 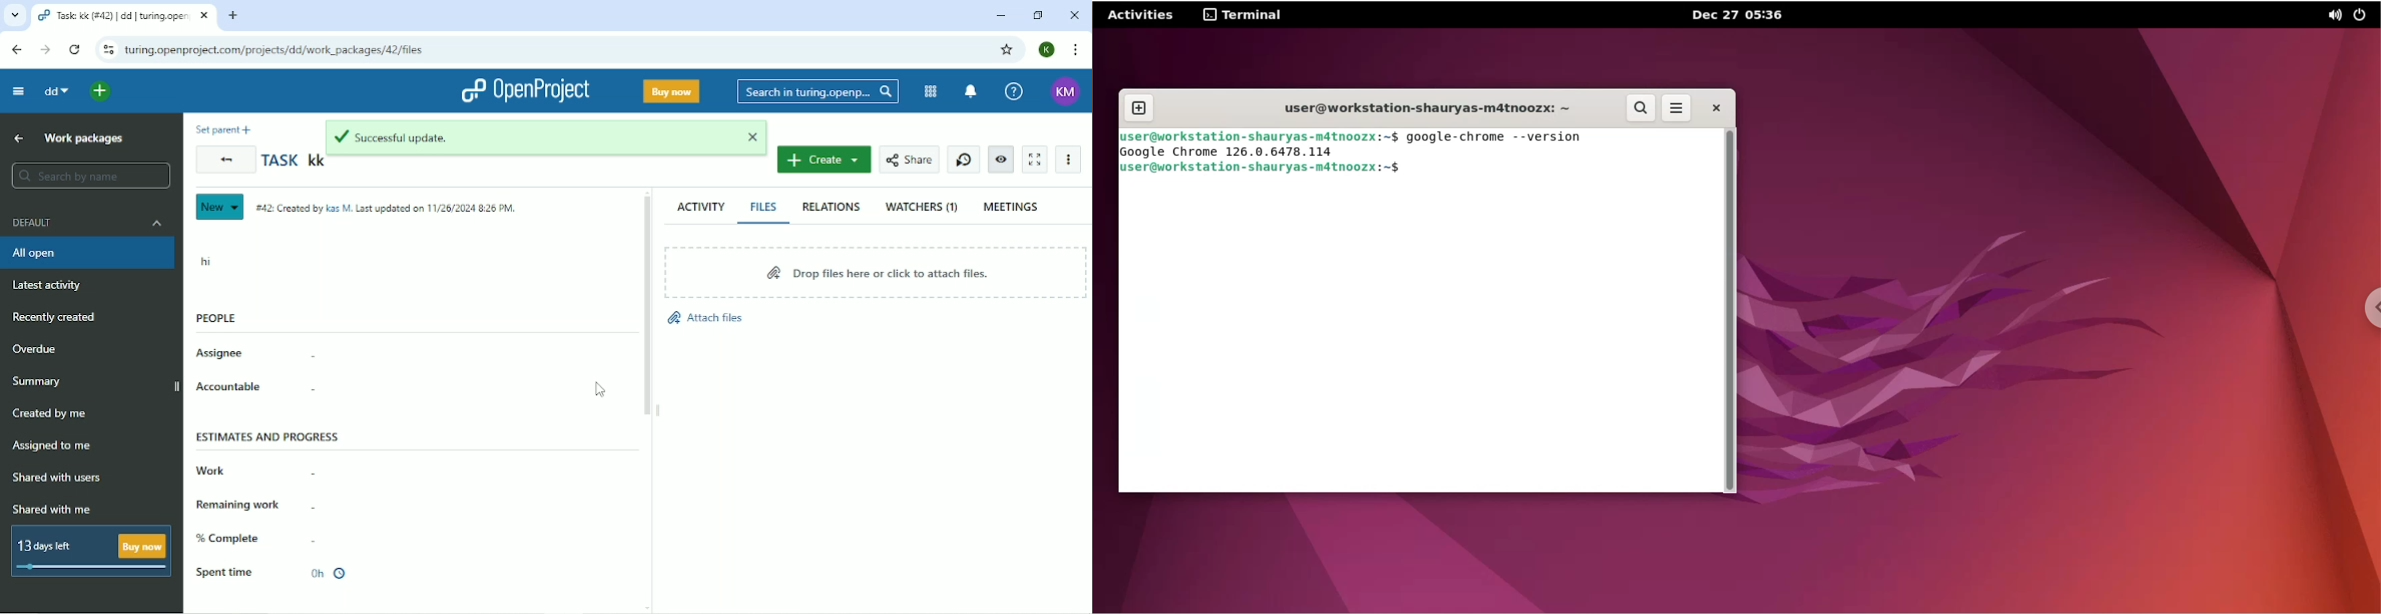 What do you see at coordinates (1007, 50) in the screenshot?
I see `Bookmark this tab` at bounding box center [1007, 50].